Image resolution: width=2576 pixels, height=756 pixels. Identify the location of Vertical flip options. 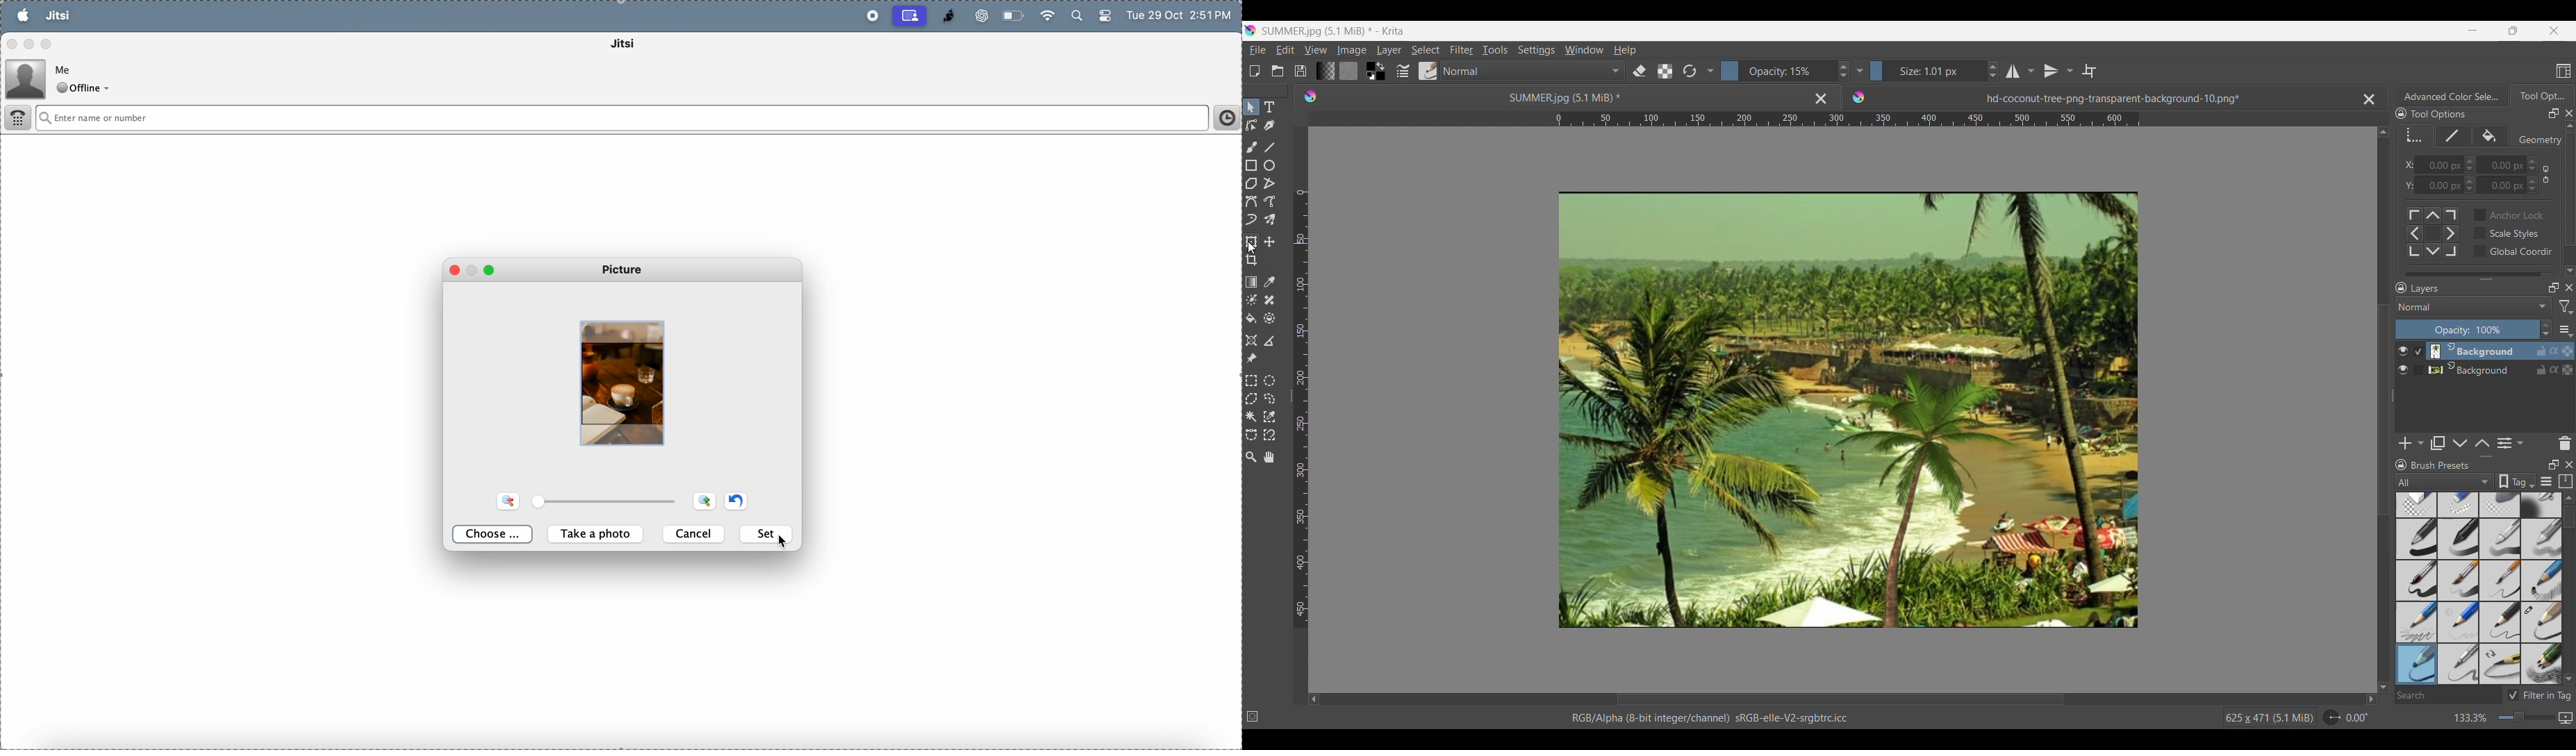
(2051, 71).